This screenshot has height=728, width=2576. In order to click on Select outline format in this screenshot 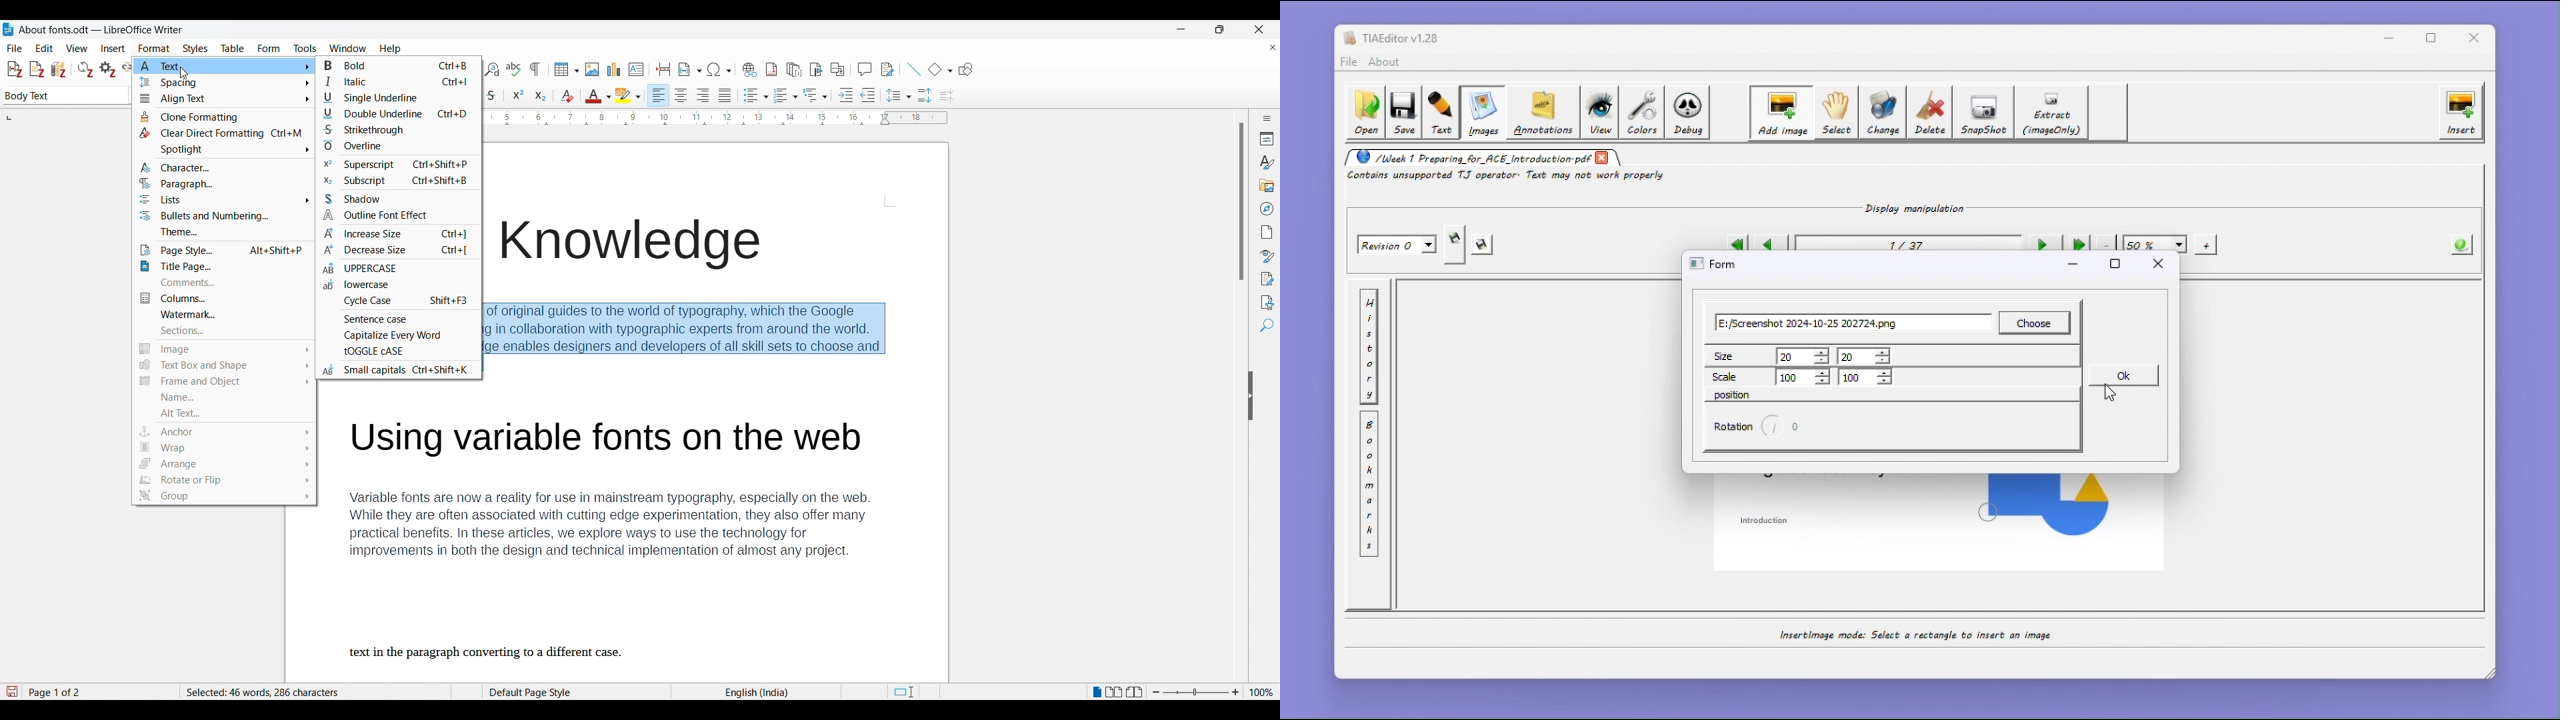, I will do `click(815, 95)`.